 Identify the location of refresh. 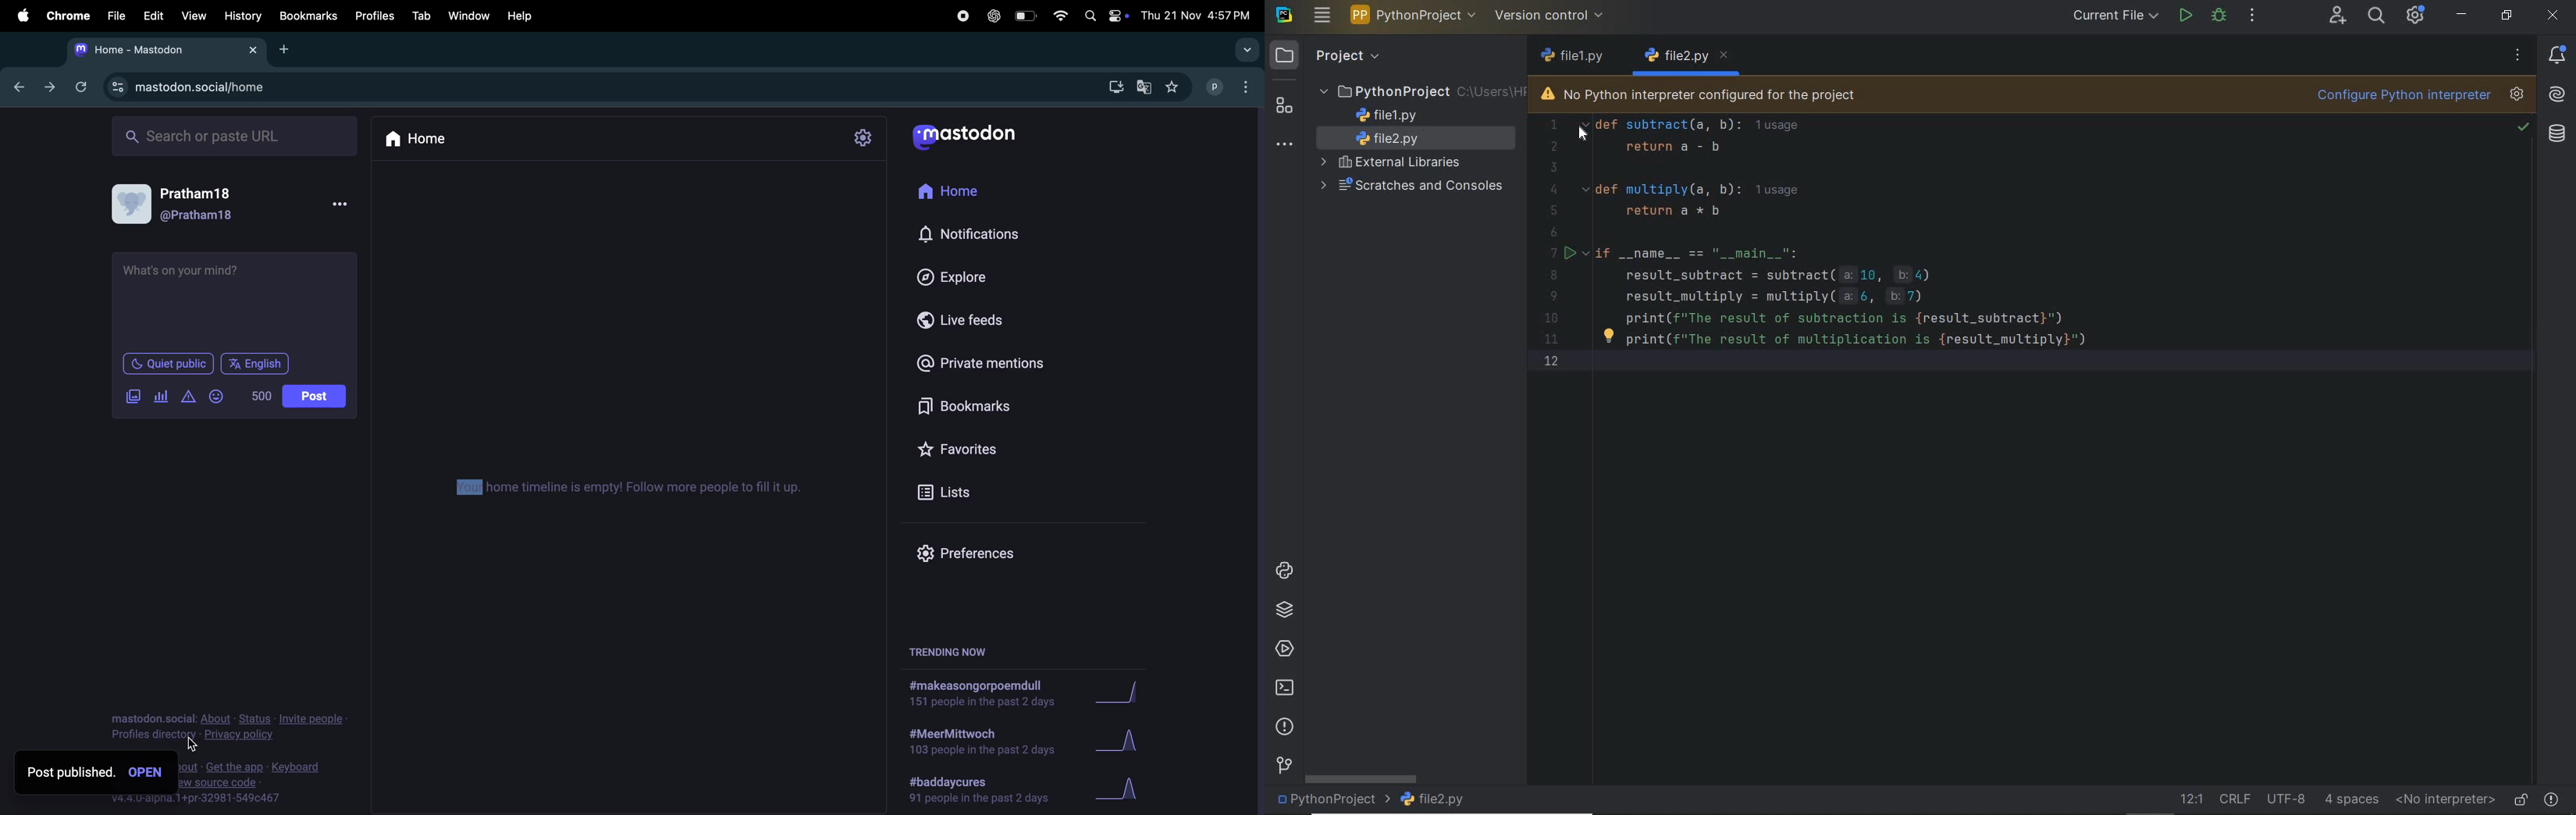
(79, 86).